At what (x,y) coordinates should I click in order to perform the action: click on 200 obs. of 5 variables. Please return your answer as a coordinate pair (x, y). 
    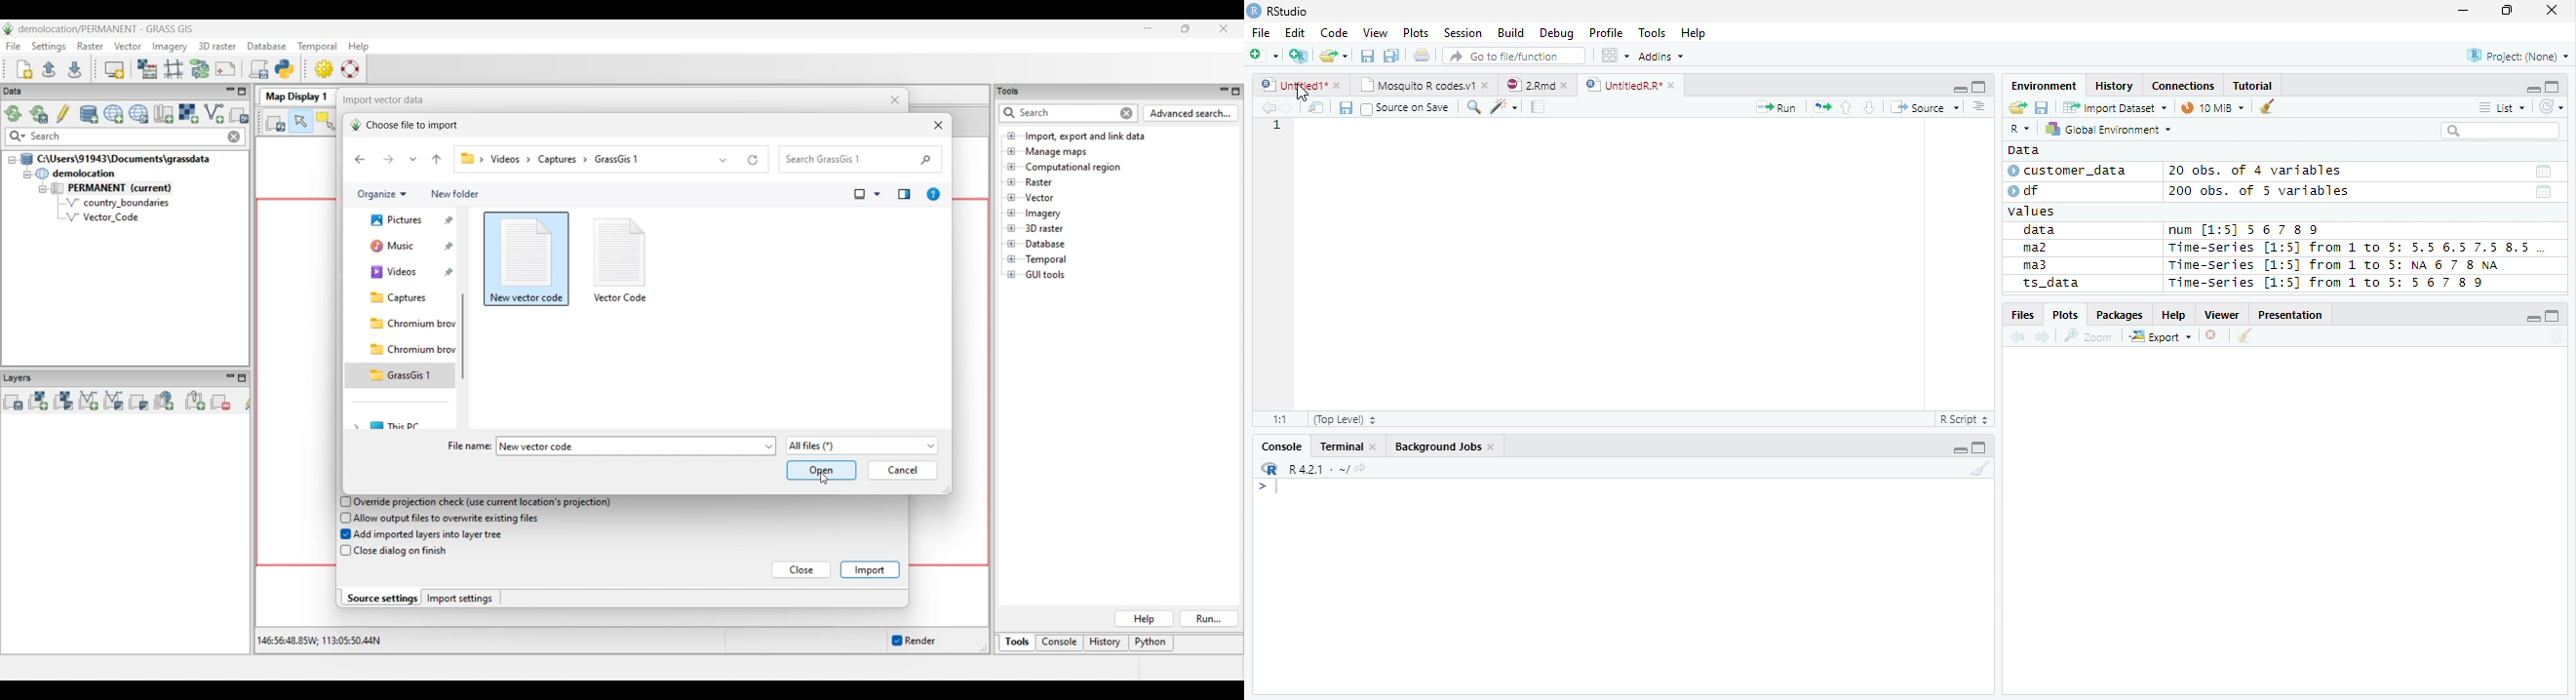
    Looking at the image, I should click on (2256, 193).